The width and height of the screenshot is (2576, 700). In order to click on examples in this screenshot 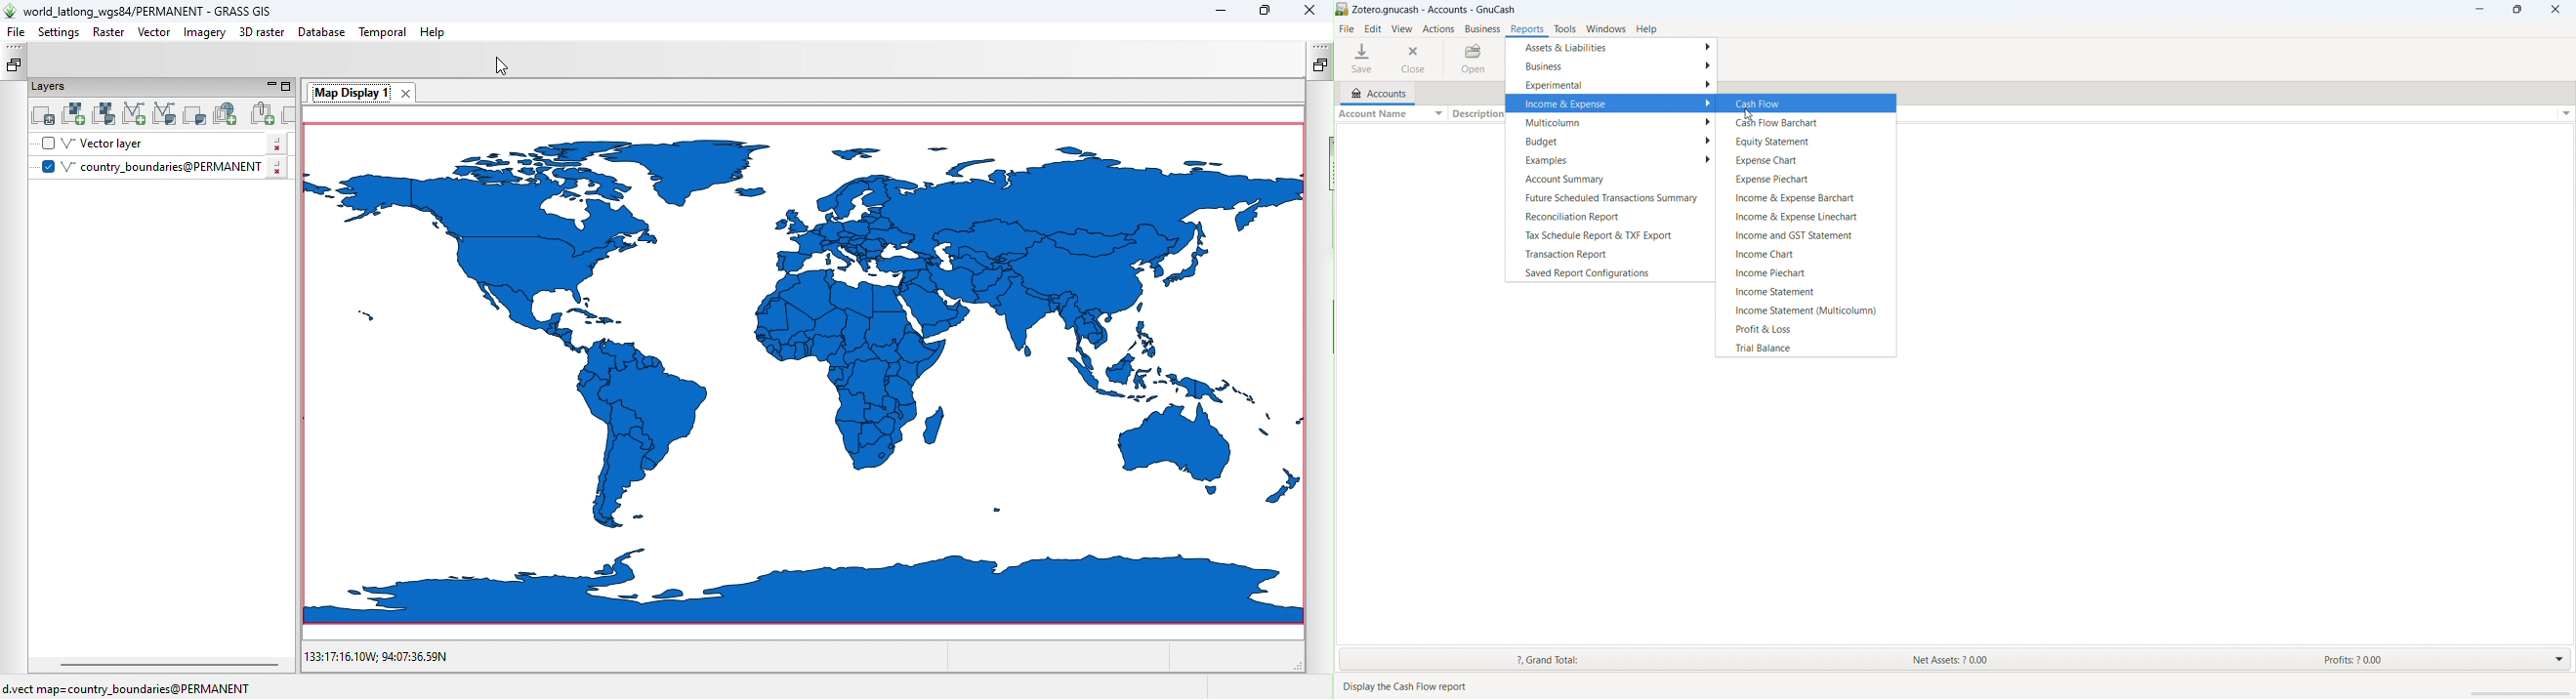, I will do `click(1610, 159)`.